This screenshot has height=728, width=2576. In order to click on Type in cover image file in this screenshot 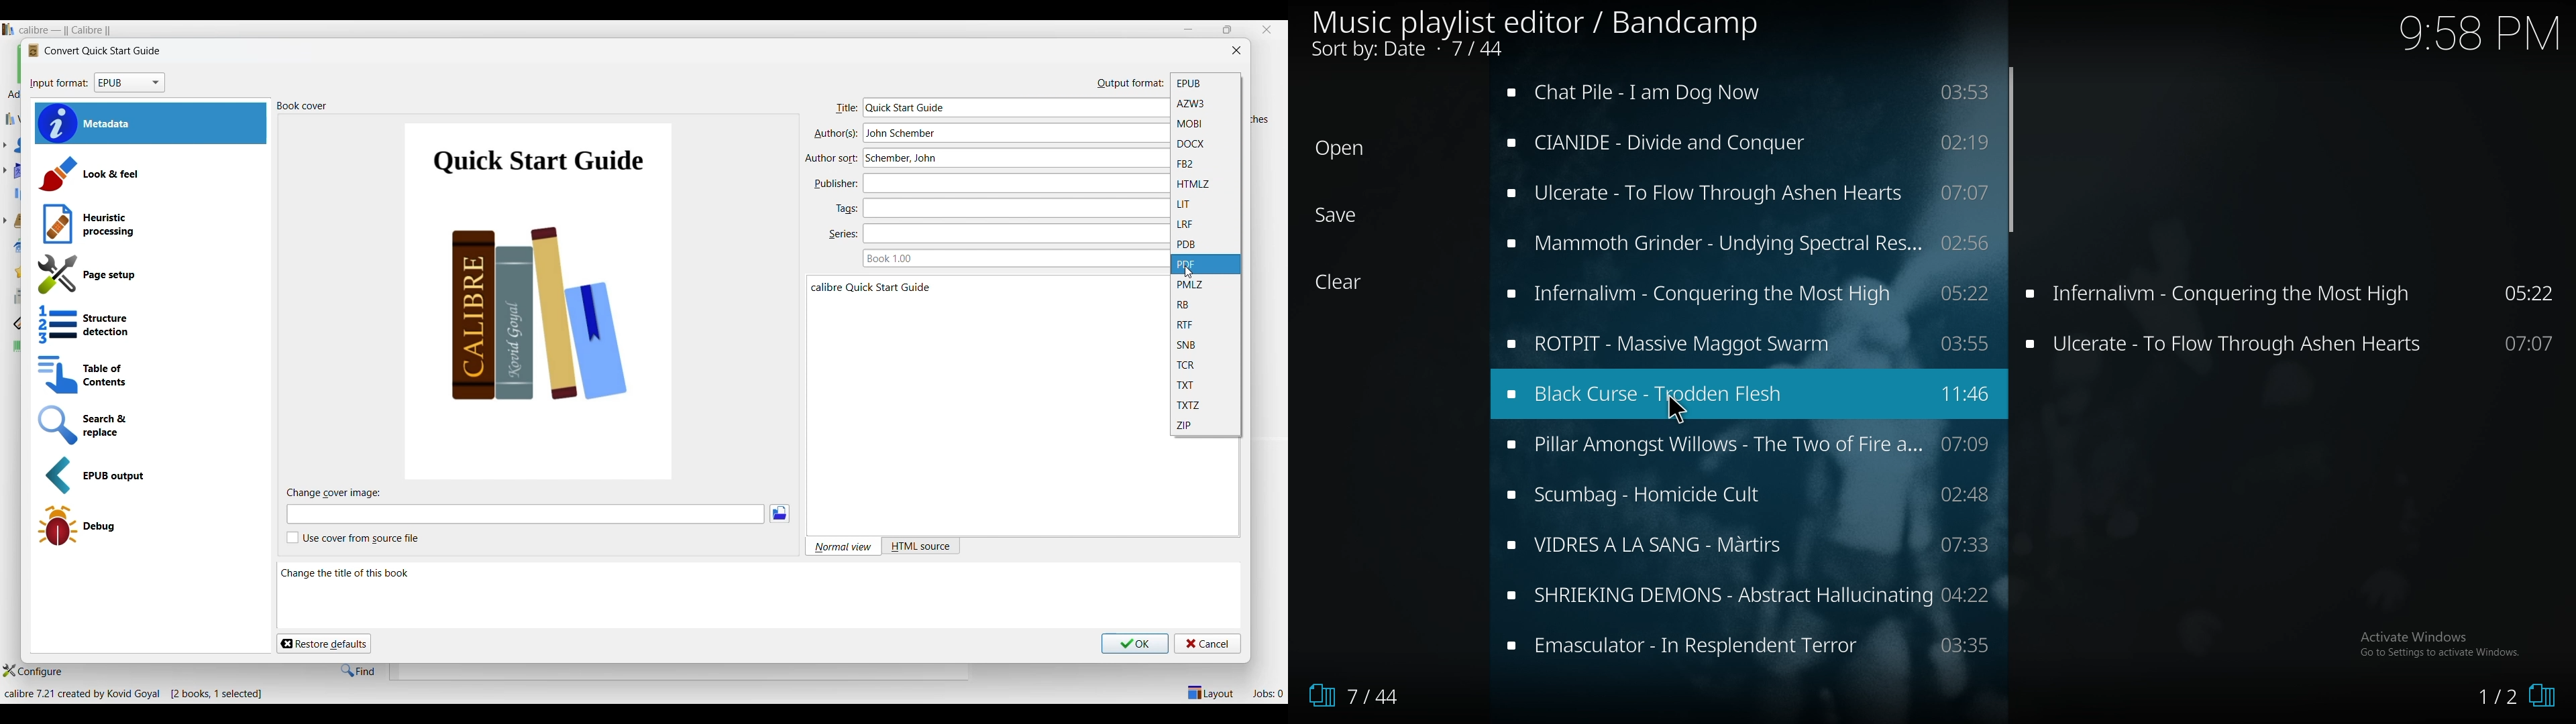, I will do `click(525, 514)`.